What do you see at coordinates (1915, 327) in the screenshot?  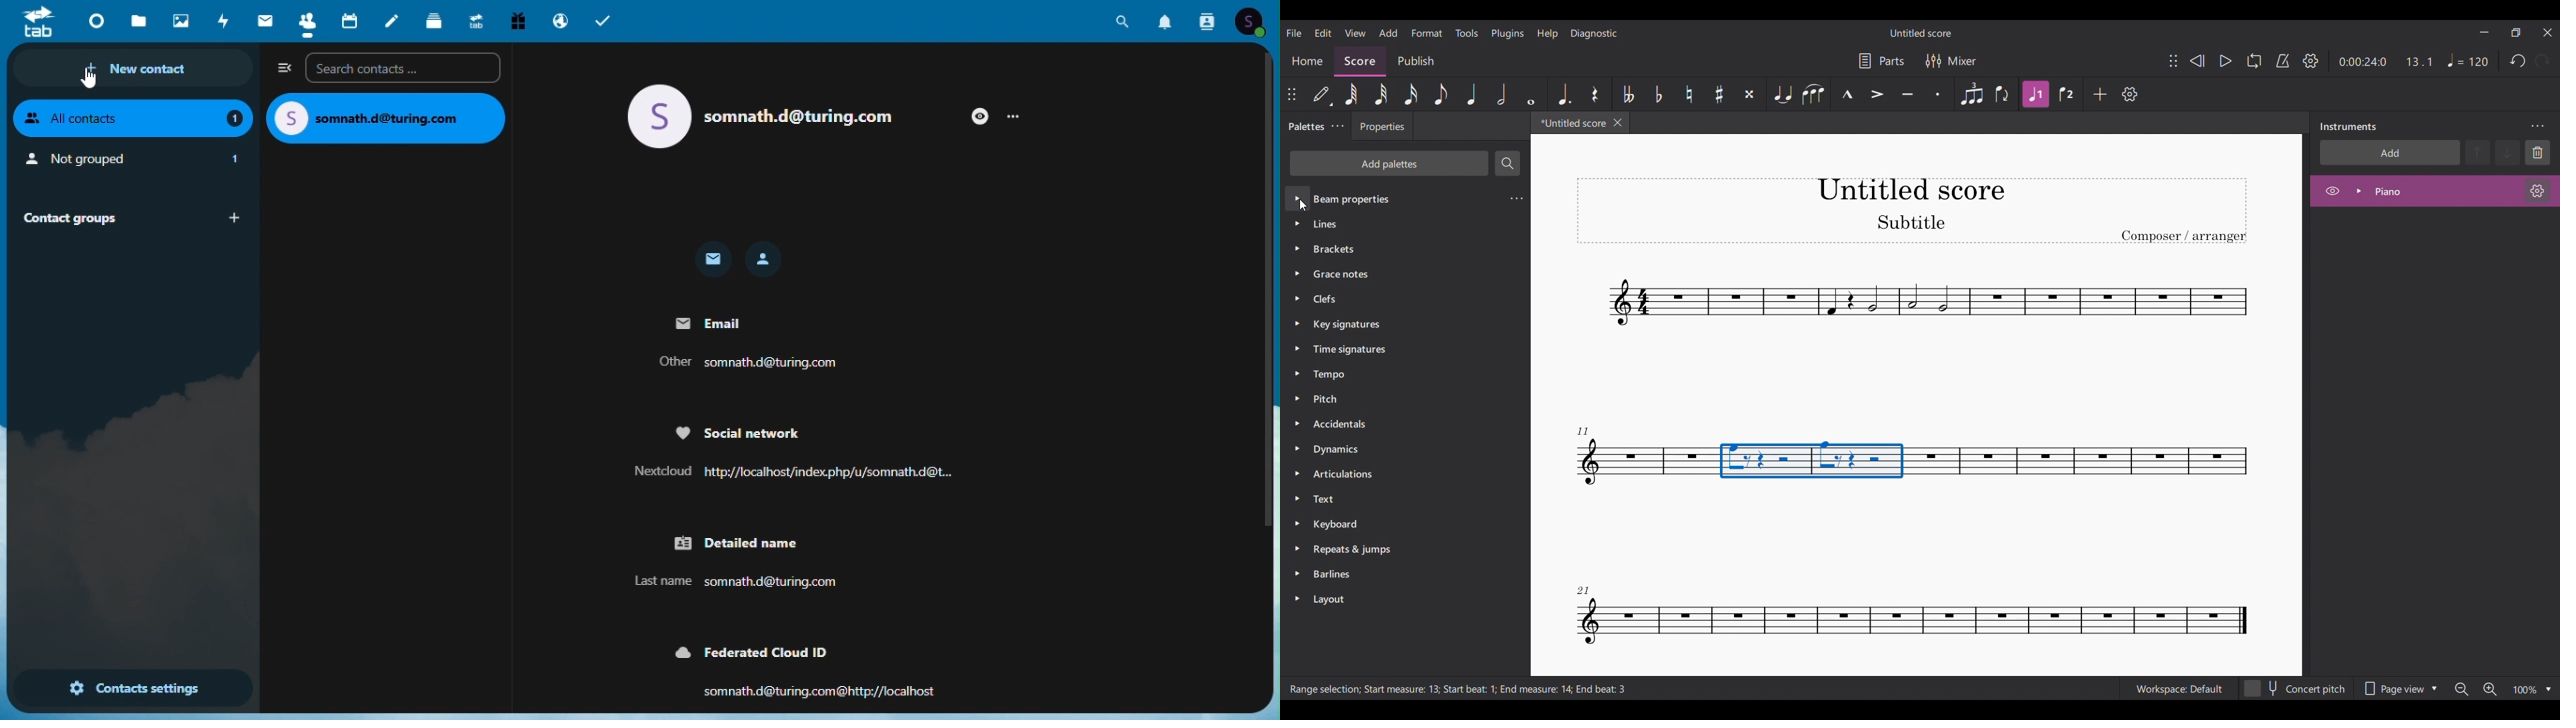 I see `Current score` at bounding box center [1915, 327].